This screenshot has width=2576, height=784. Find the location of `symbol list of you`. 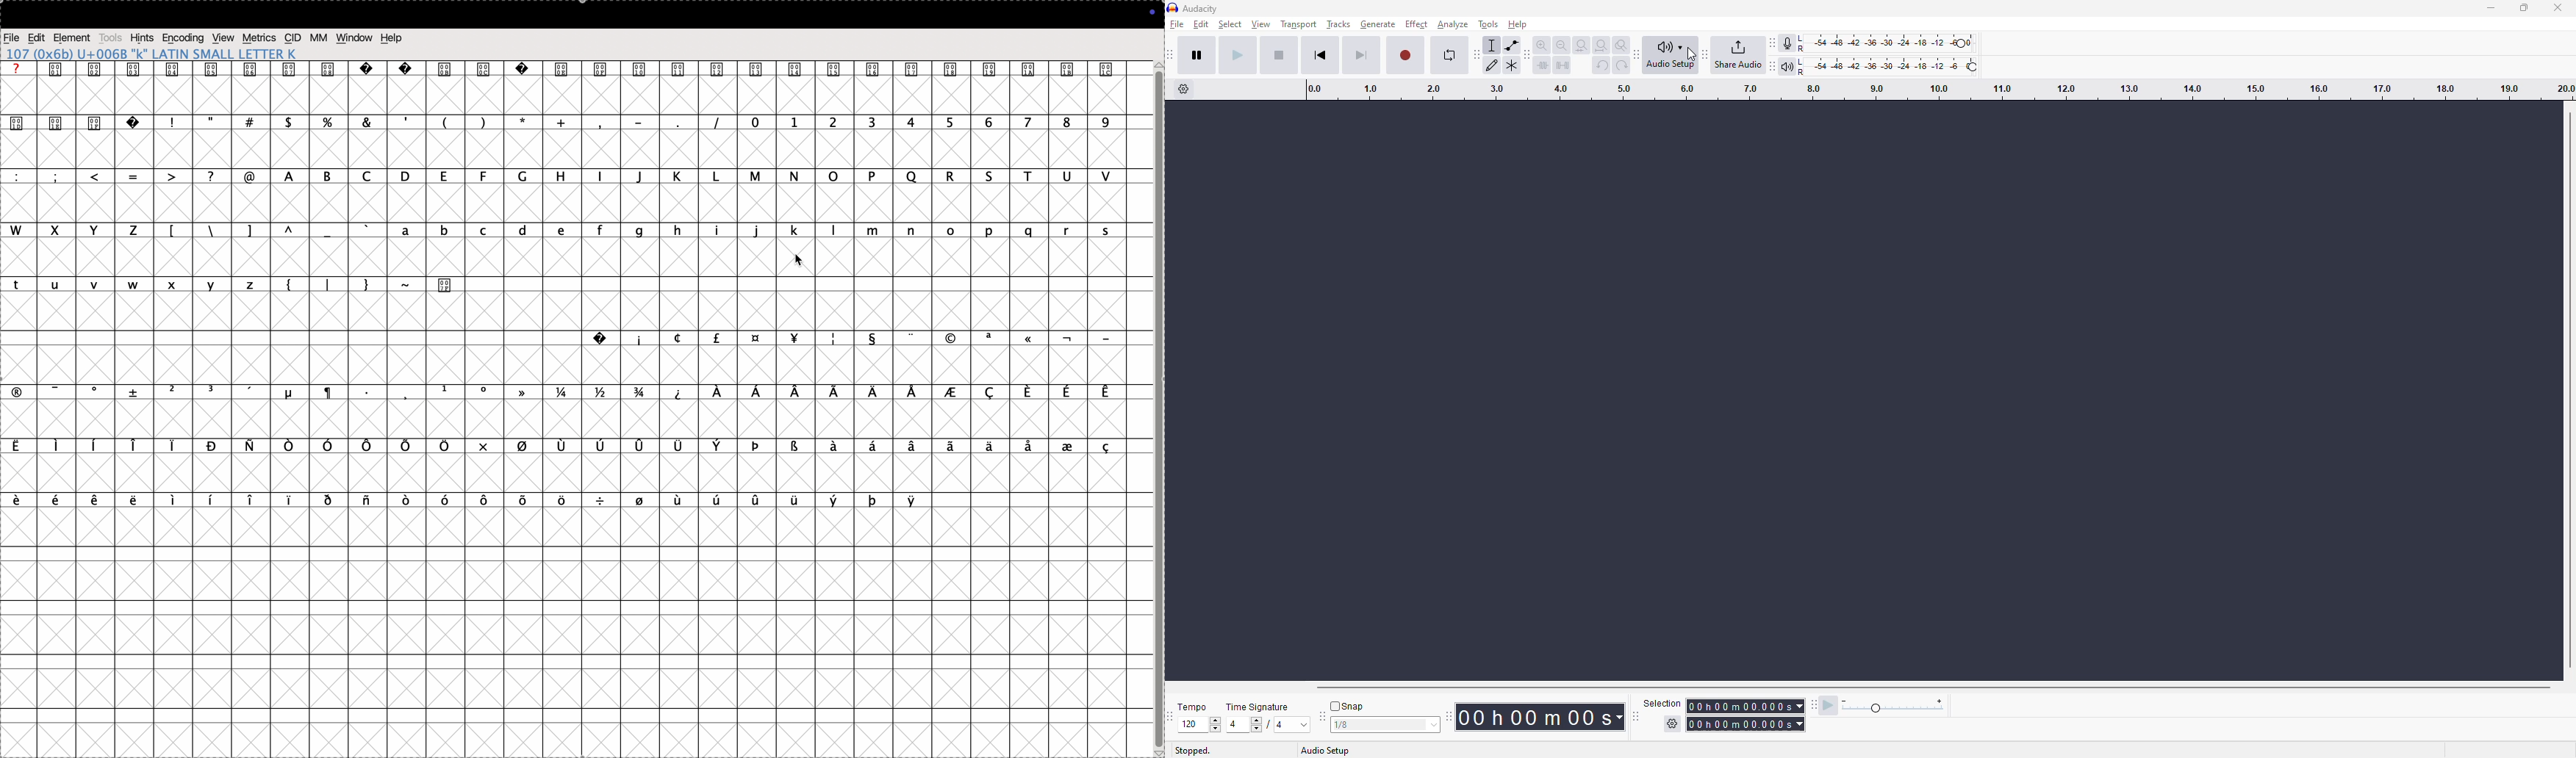

symbol list of you is located at coordinates (793, 499).